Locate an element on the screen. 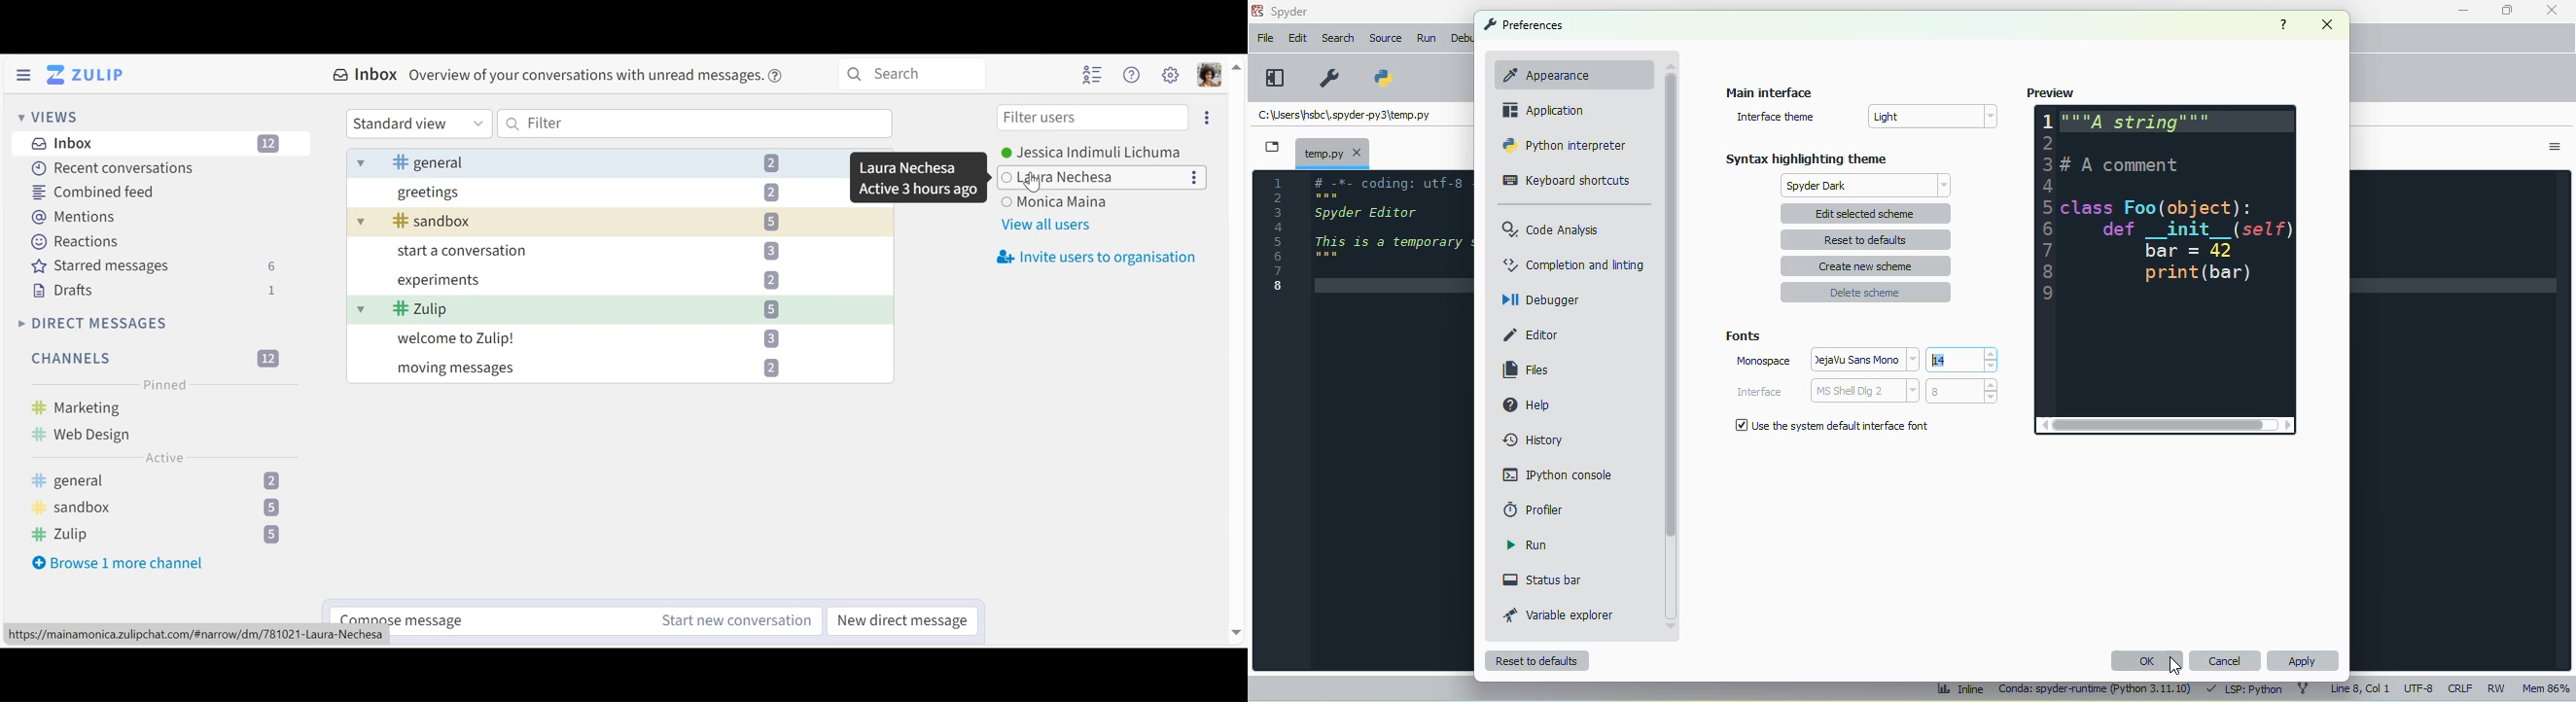 This screenshot has width=2576, height=728. Personal menu is located at coordinates (1210, 74).